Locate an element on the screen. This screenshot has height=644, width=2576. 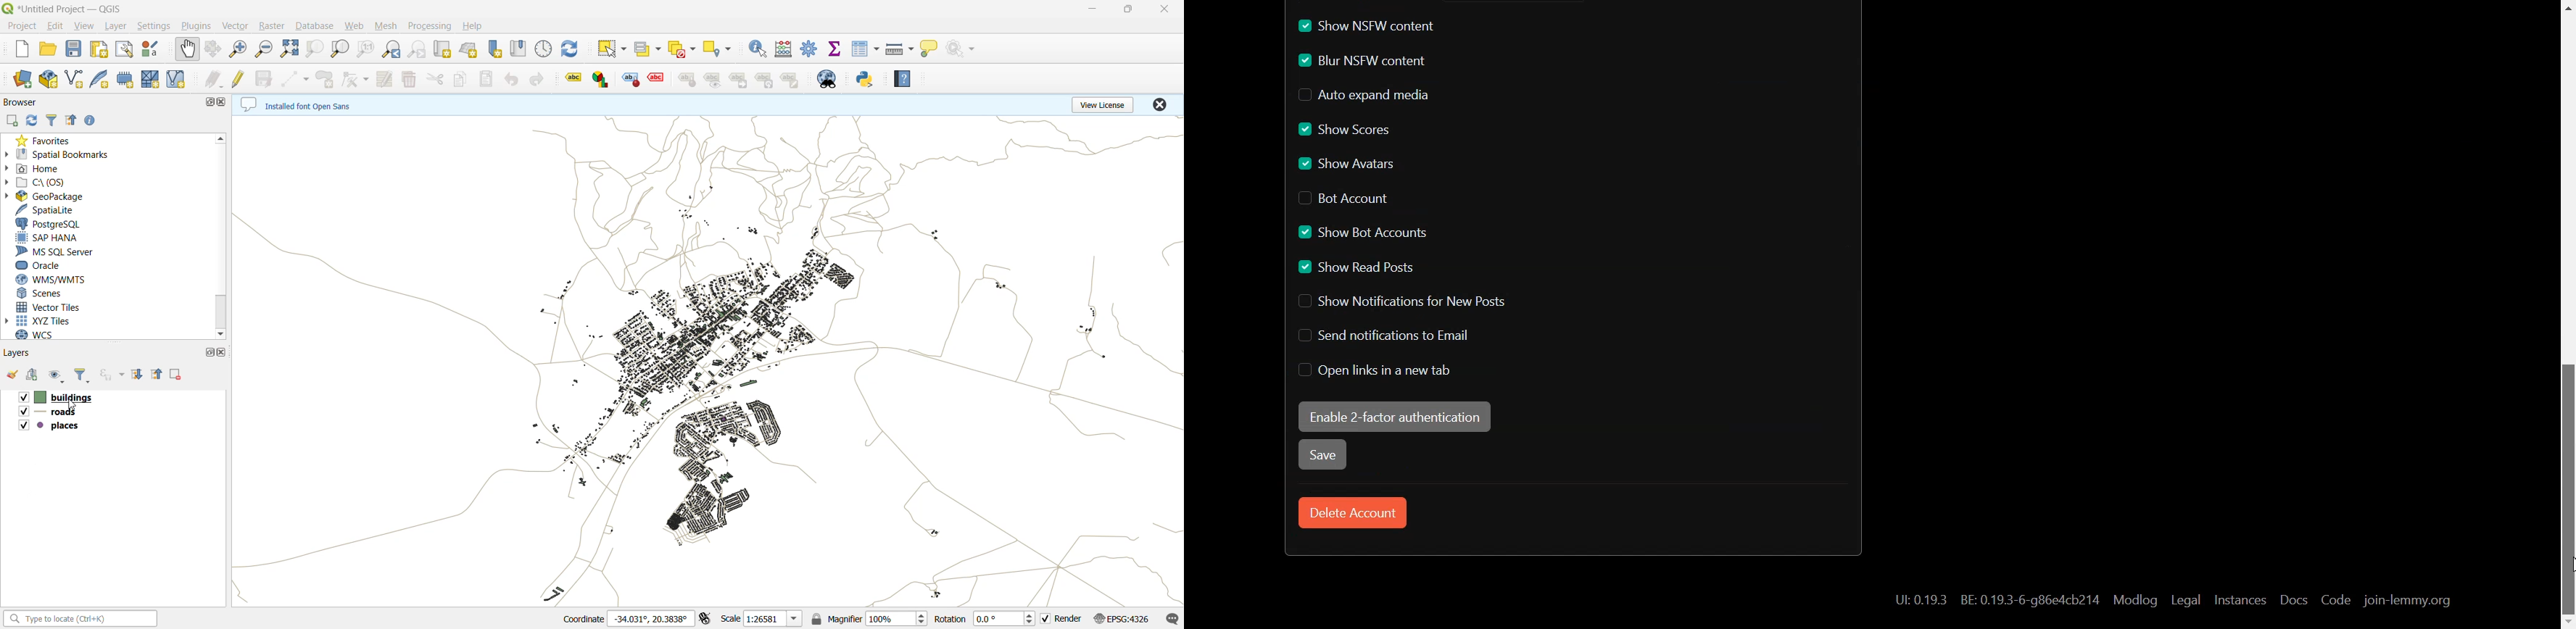
places is located at coordinates (52, 426).